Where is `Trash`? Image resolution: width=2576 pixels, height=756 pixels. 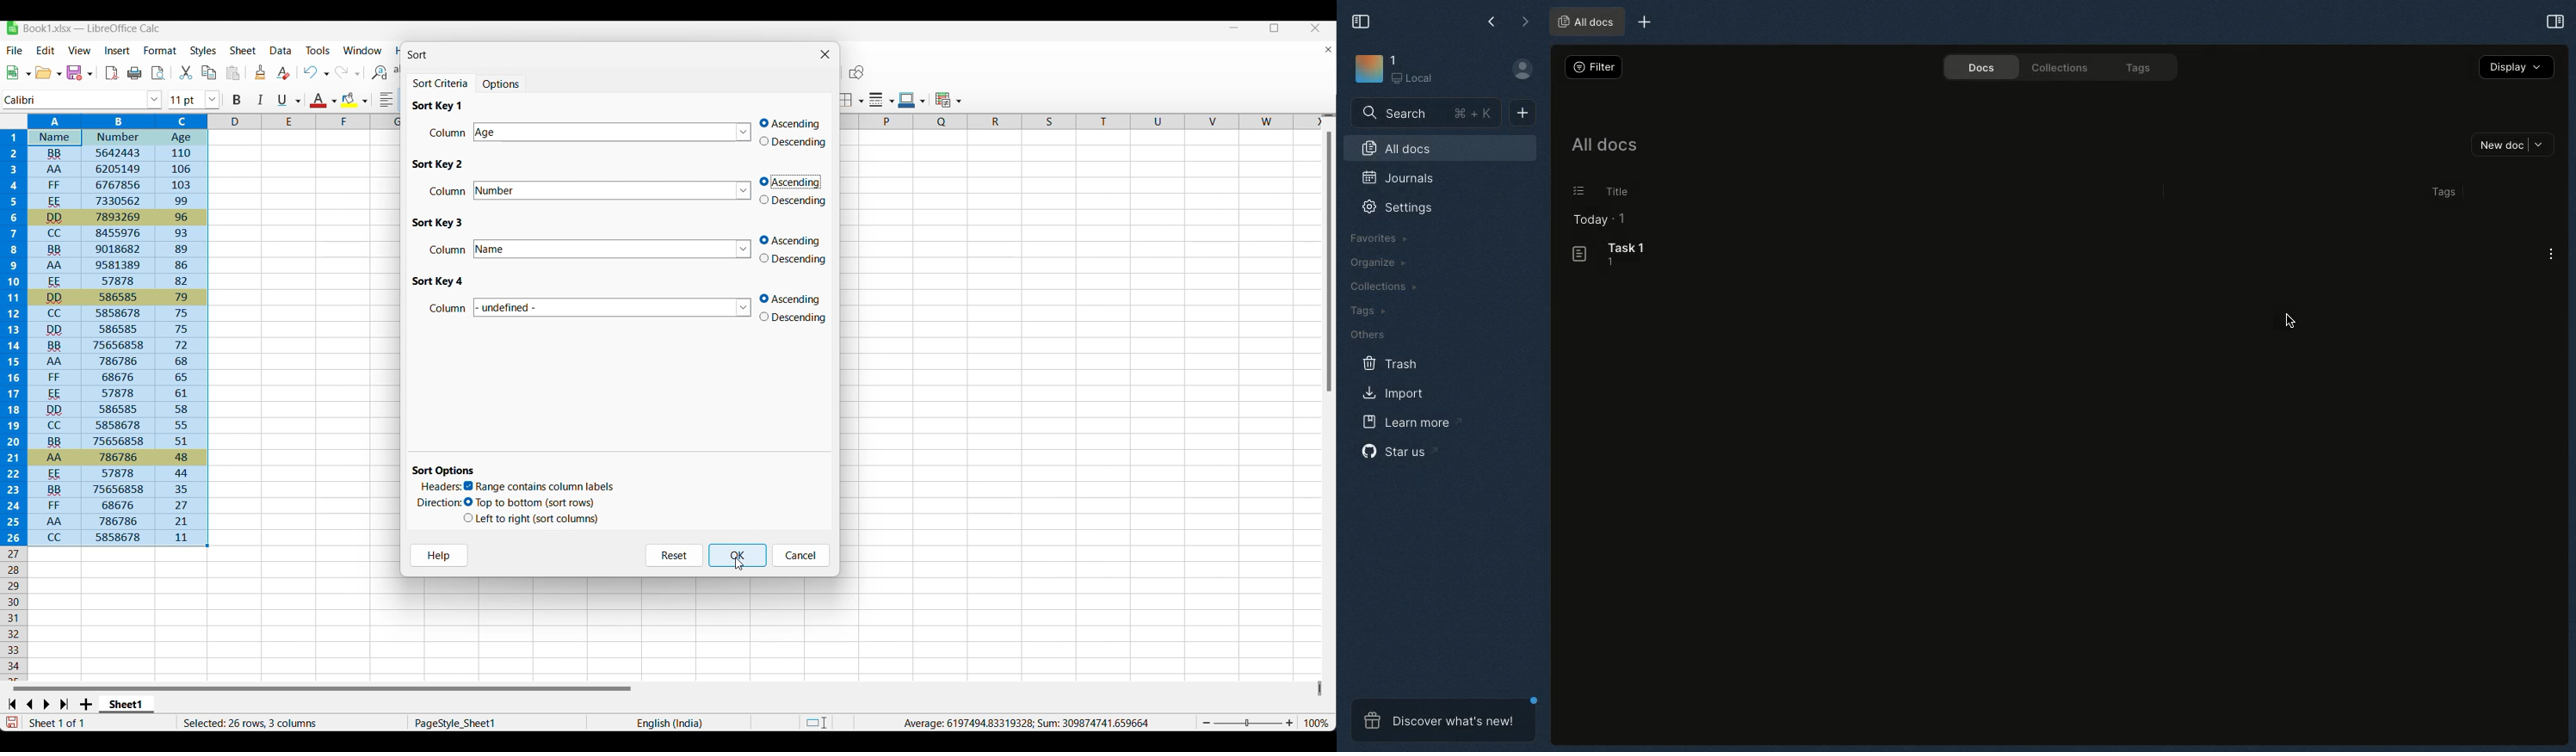 Trash is located at coordinates (1392, 364).